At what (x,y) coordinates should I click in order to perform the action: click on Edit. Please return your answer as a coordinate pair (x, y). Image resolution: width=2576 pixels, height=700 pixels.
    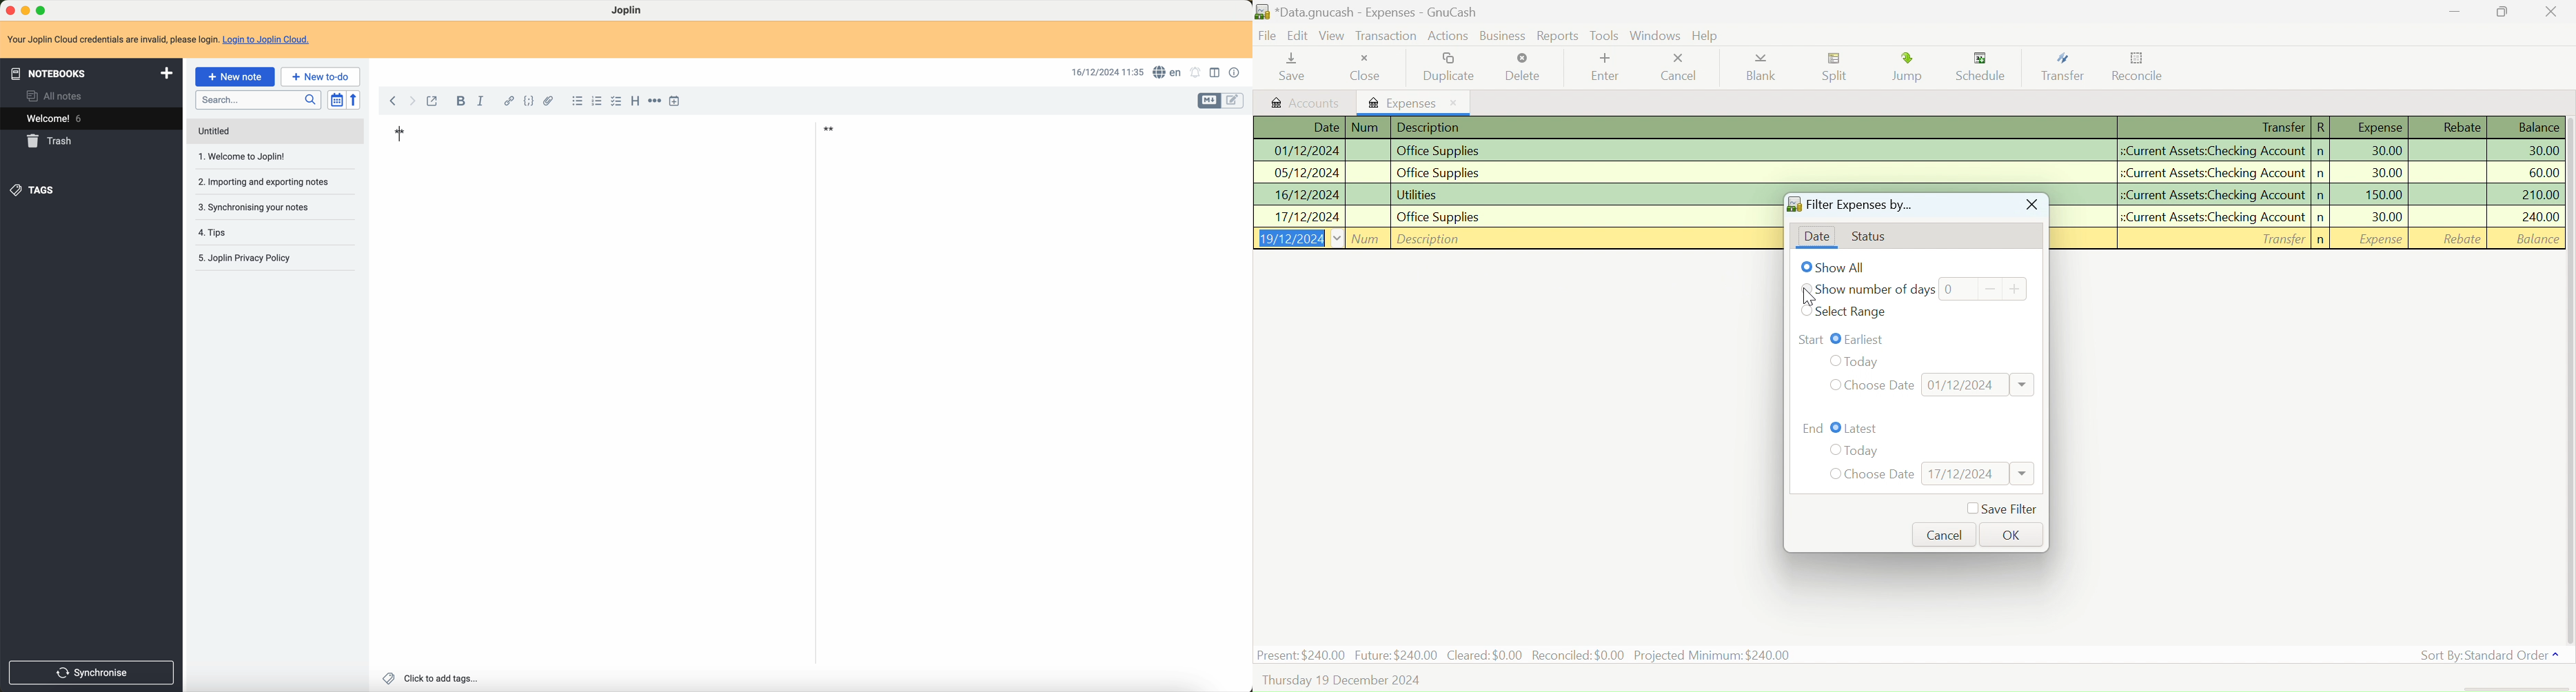
    Looking at the image, I should click on (1299, 37).